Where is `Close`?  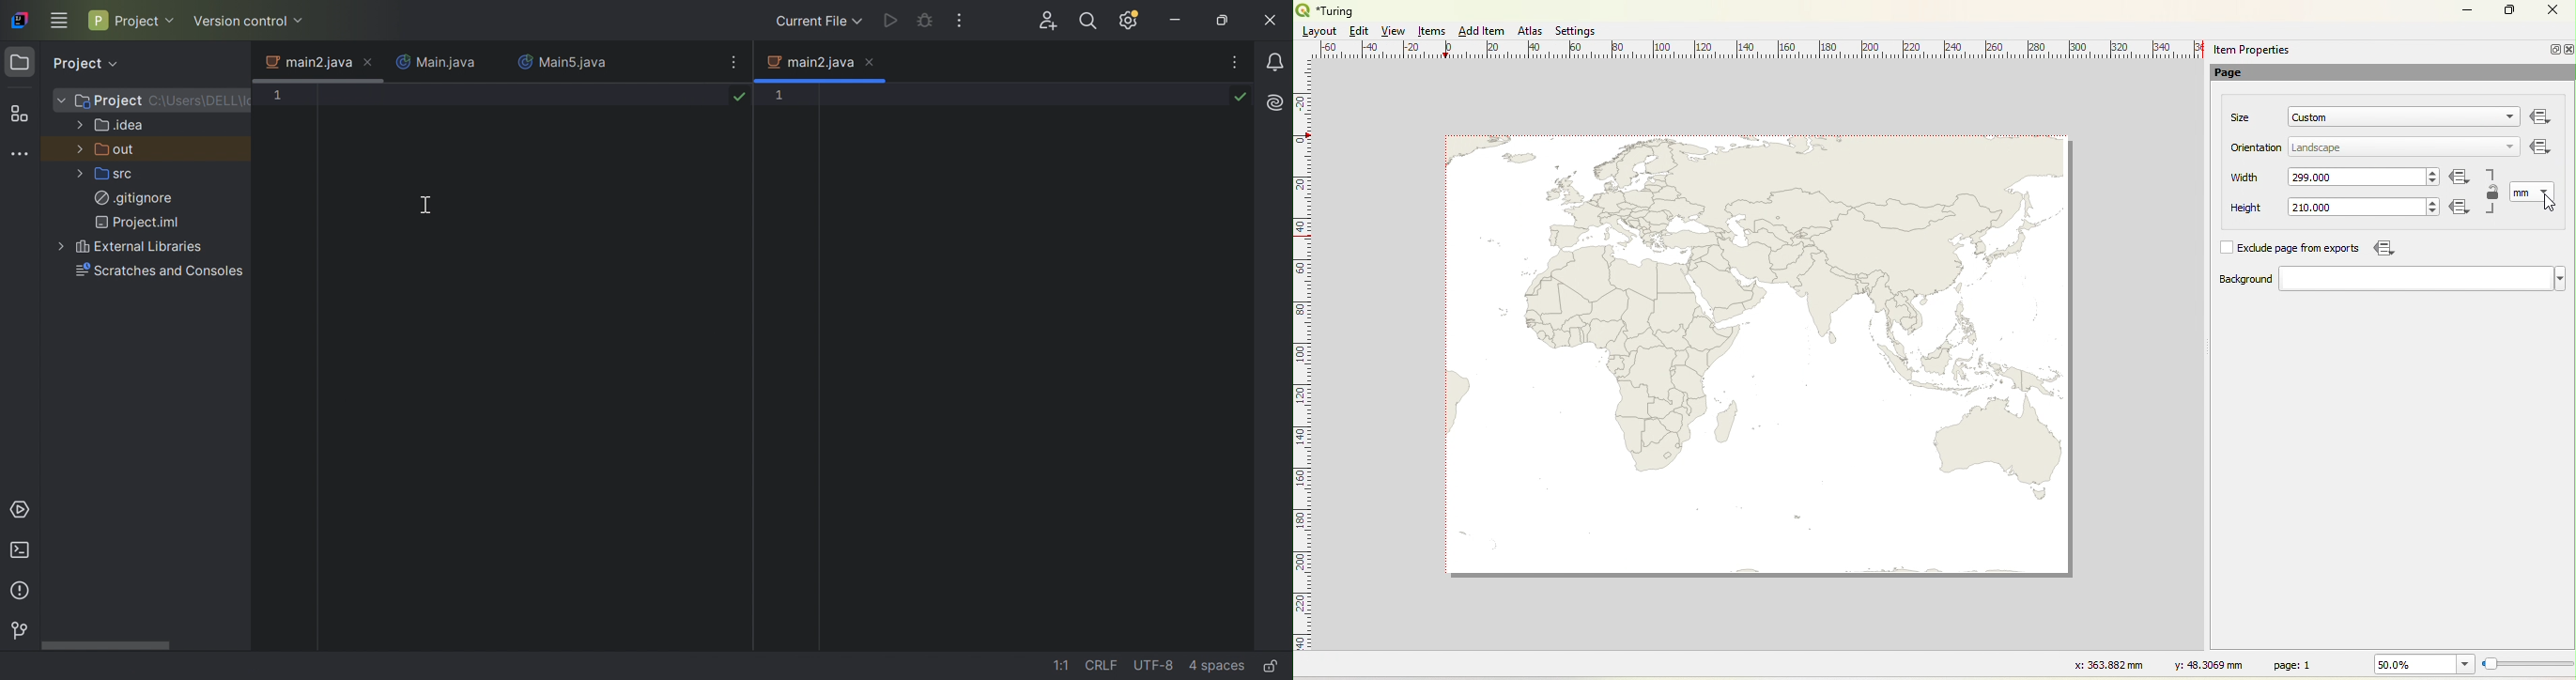 Close is located at coordinates (370, 62).